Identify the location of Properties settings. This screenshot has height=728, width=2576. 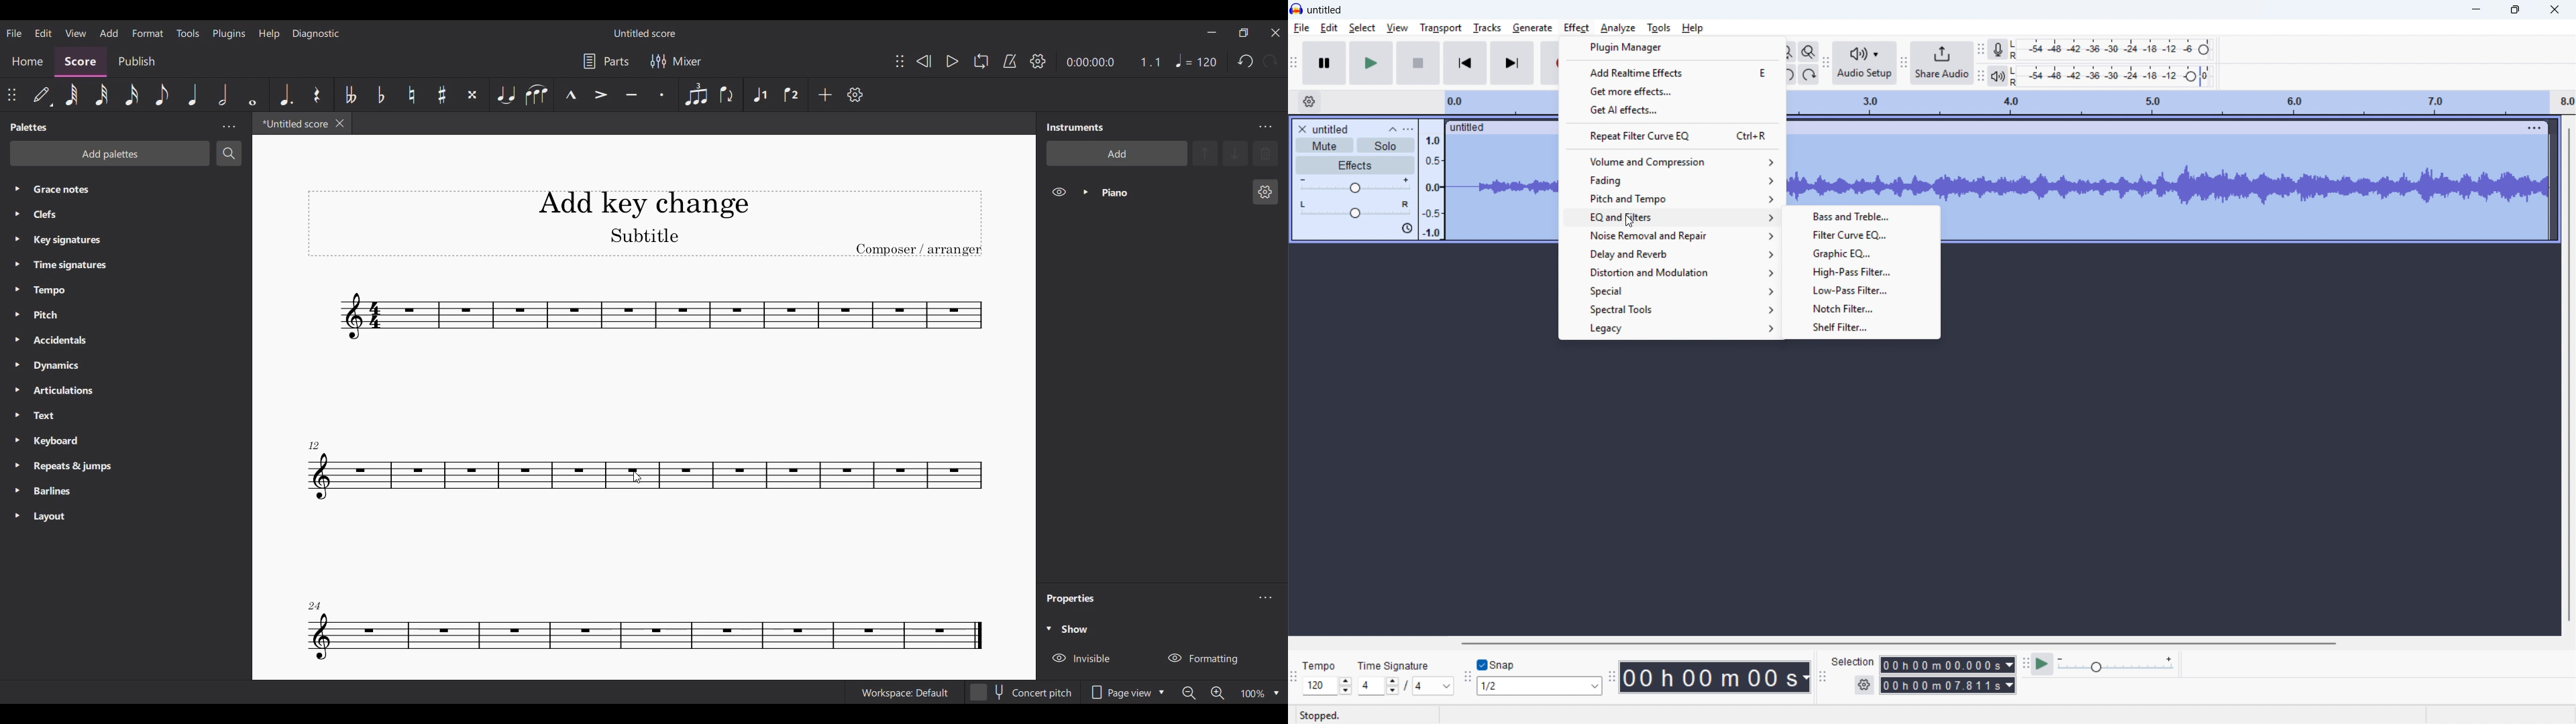
(1265, 597).